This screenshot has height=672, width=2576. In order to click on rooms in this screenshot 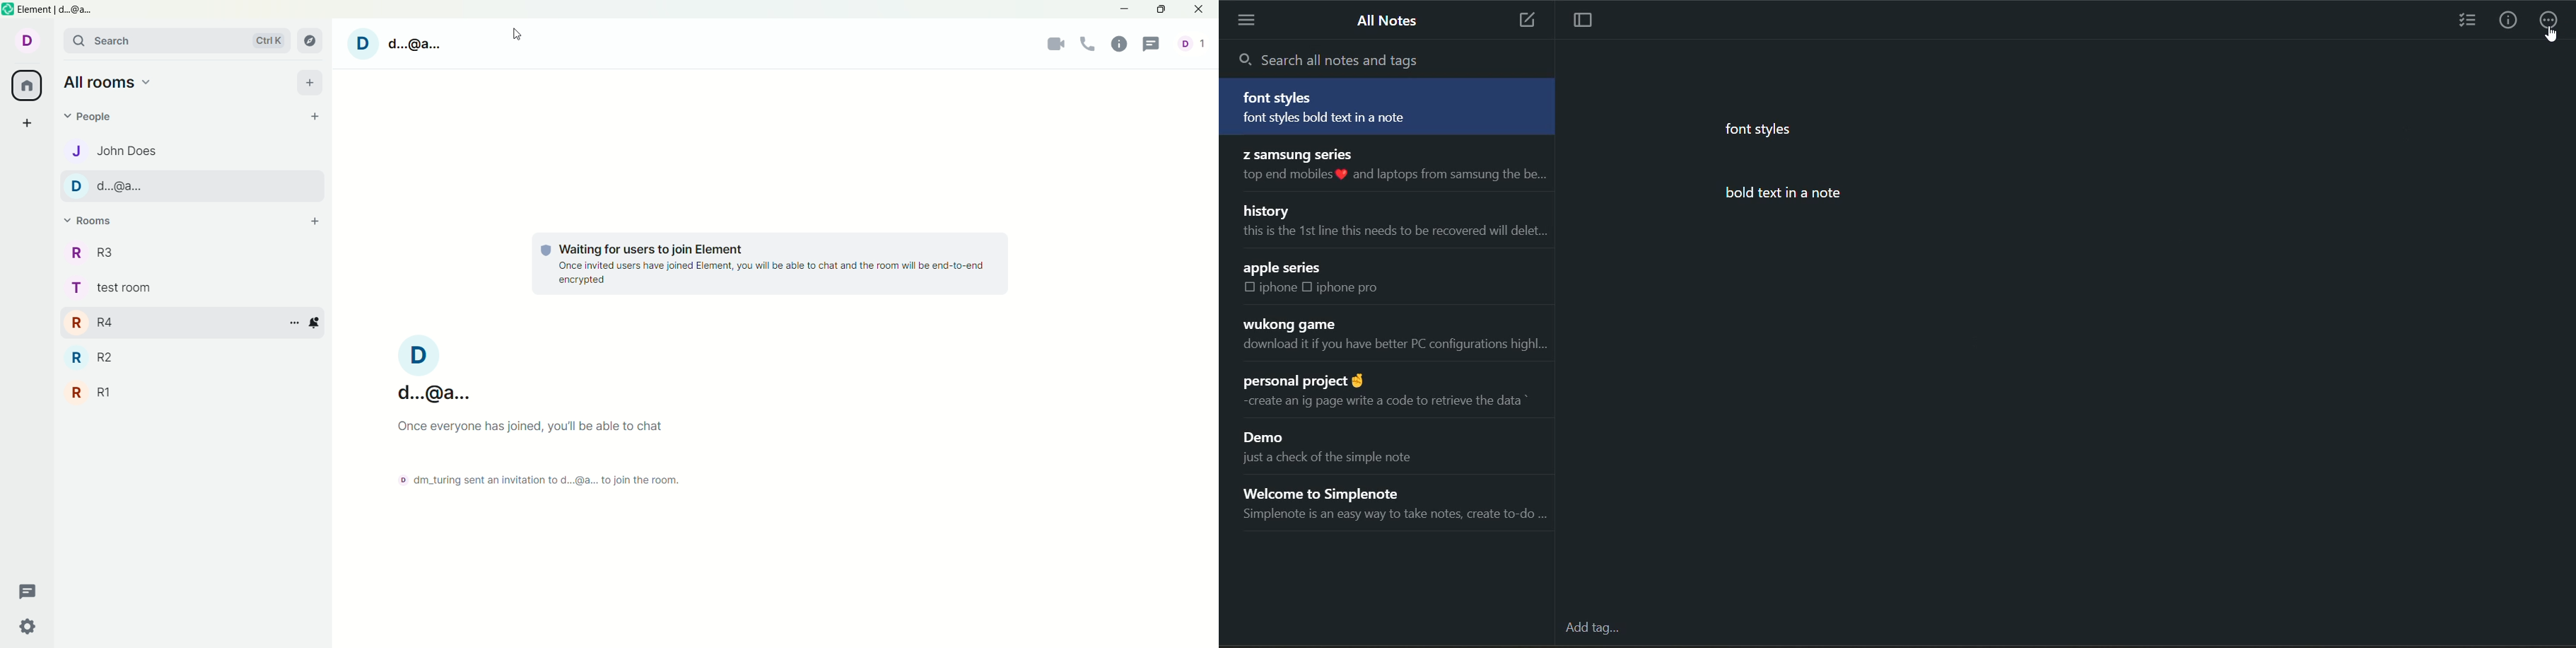, I will do `click(88, 221)`.